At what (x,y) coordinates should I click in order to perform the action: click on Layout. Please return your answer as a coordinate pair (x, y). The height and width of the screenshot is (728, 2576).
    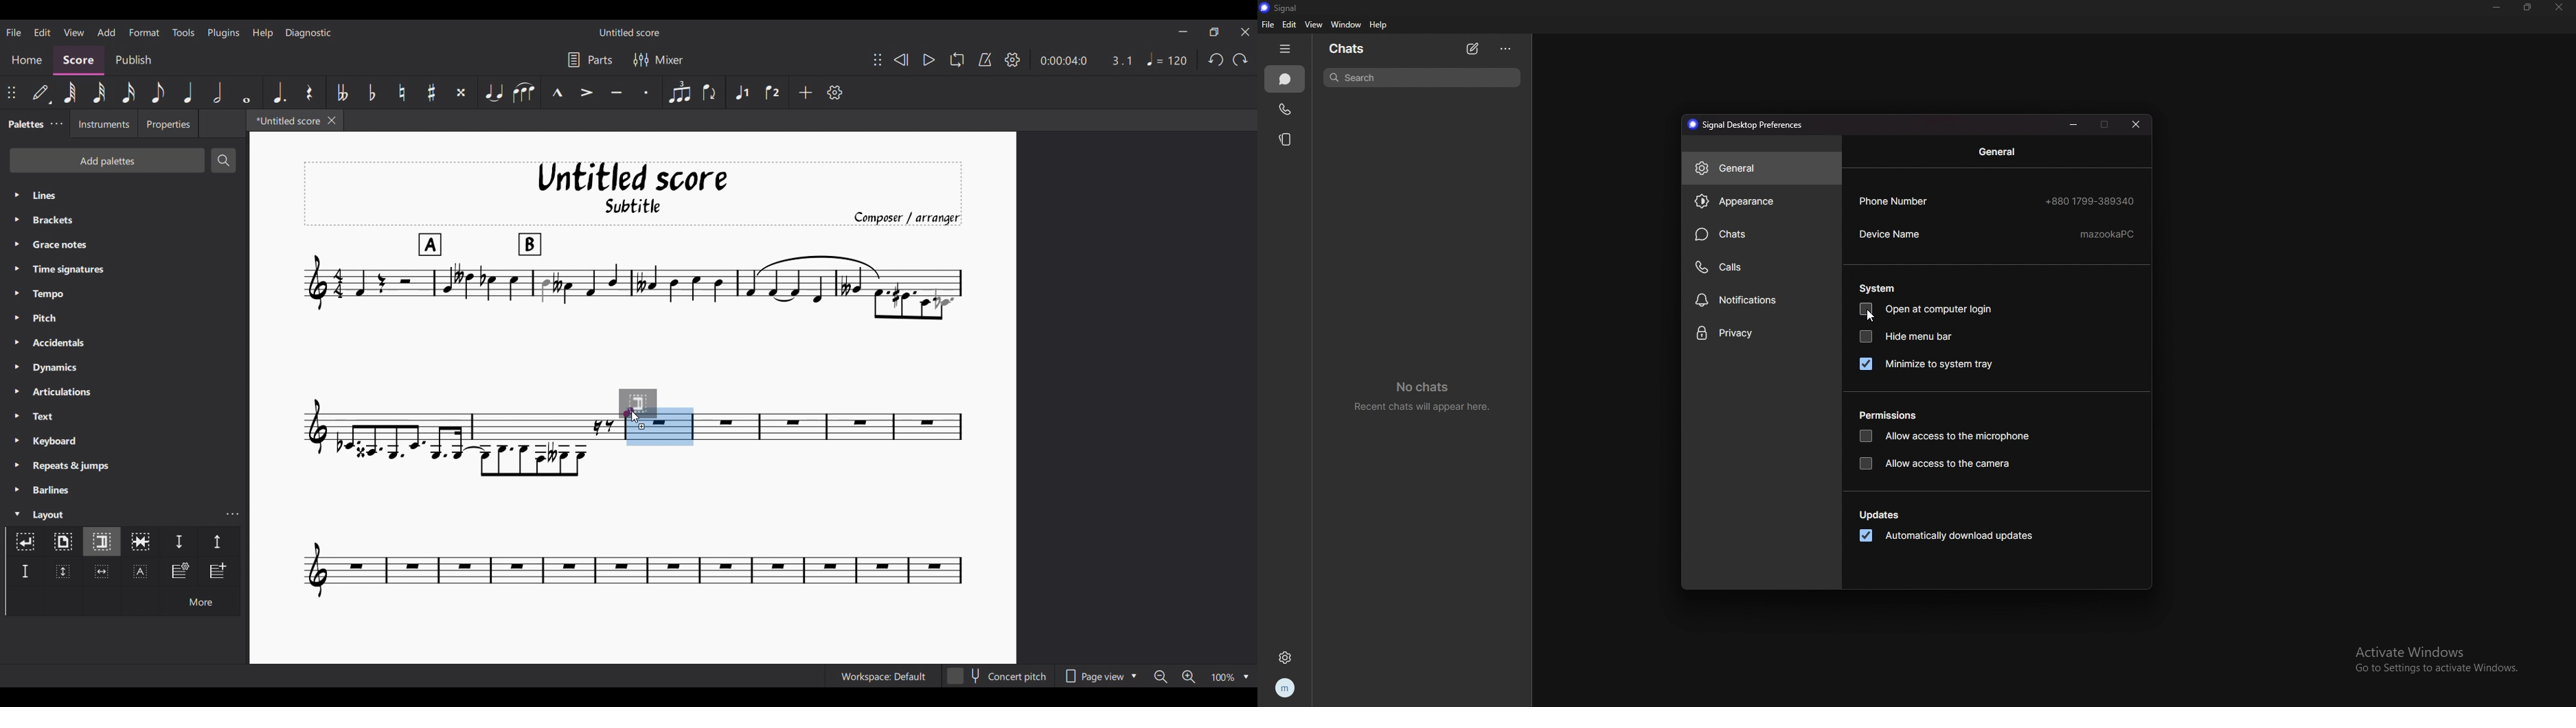
    Looking at the image, I should click on (111, 513).